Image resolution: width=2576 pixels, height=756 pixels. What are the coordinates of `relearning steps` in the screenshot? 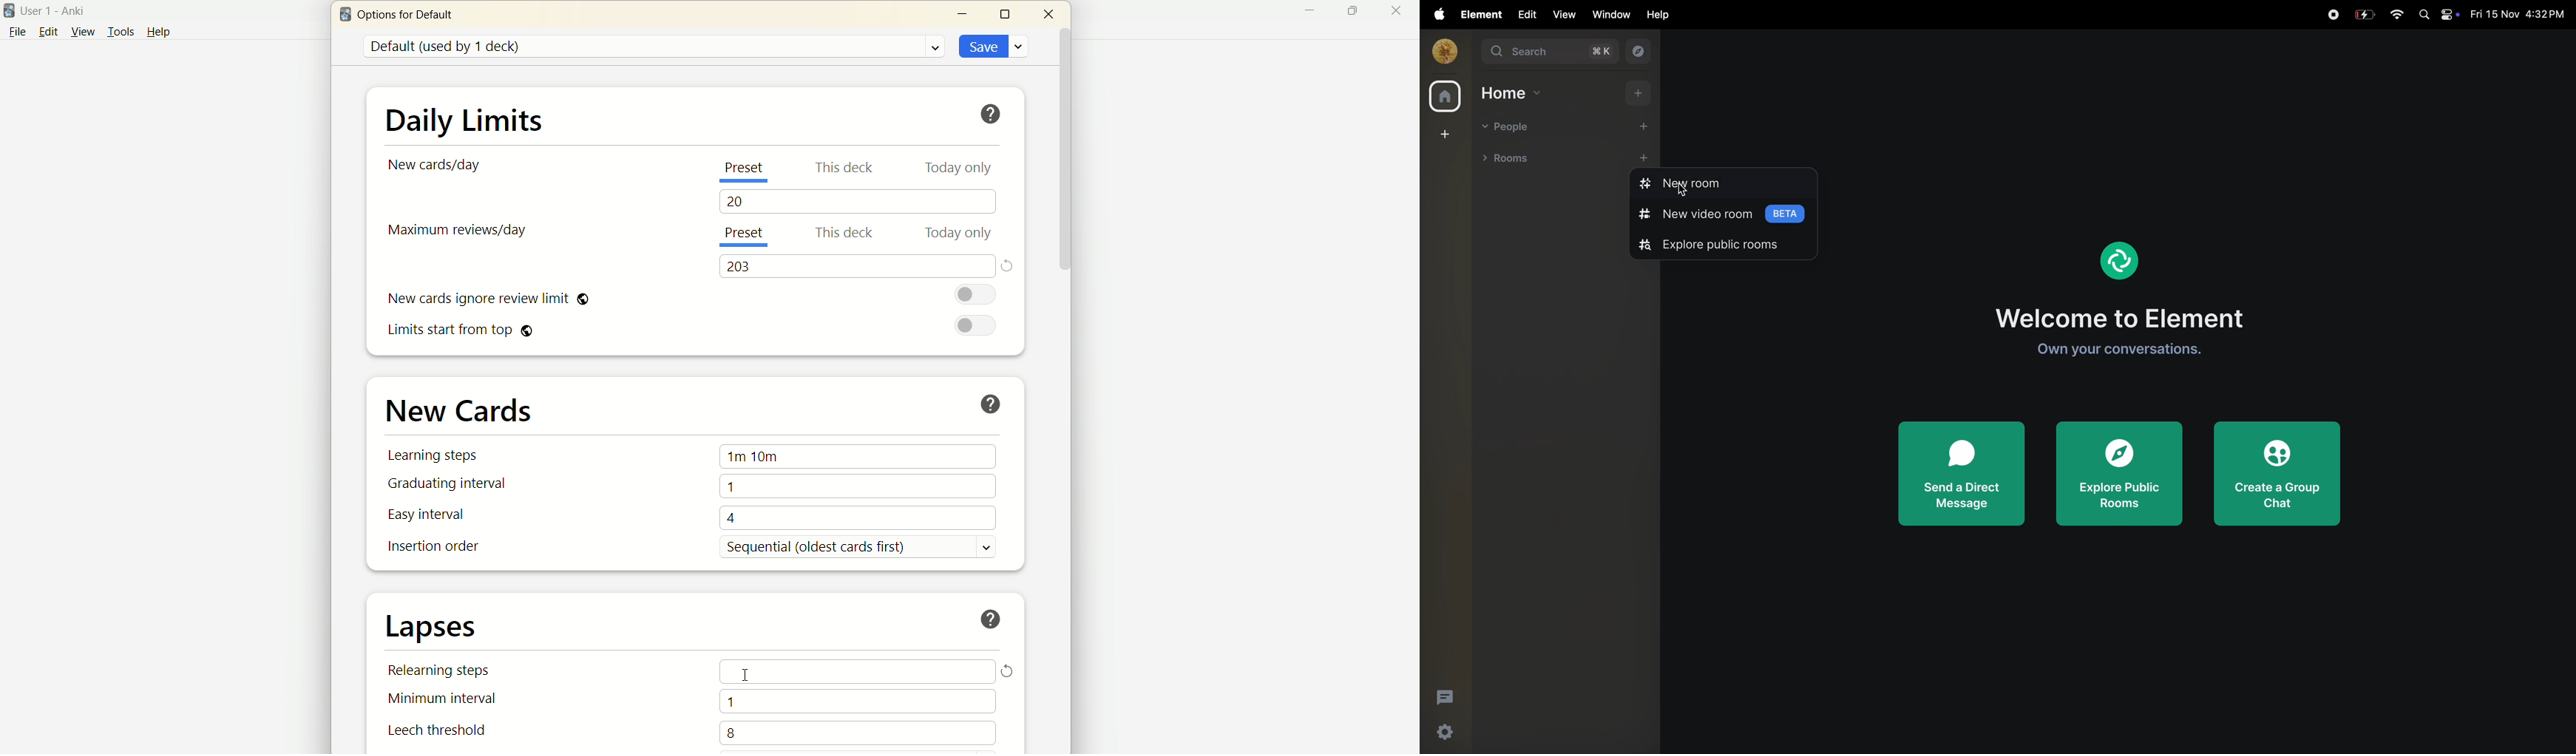 It's located at (444, 674).